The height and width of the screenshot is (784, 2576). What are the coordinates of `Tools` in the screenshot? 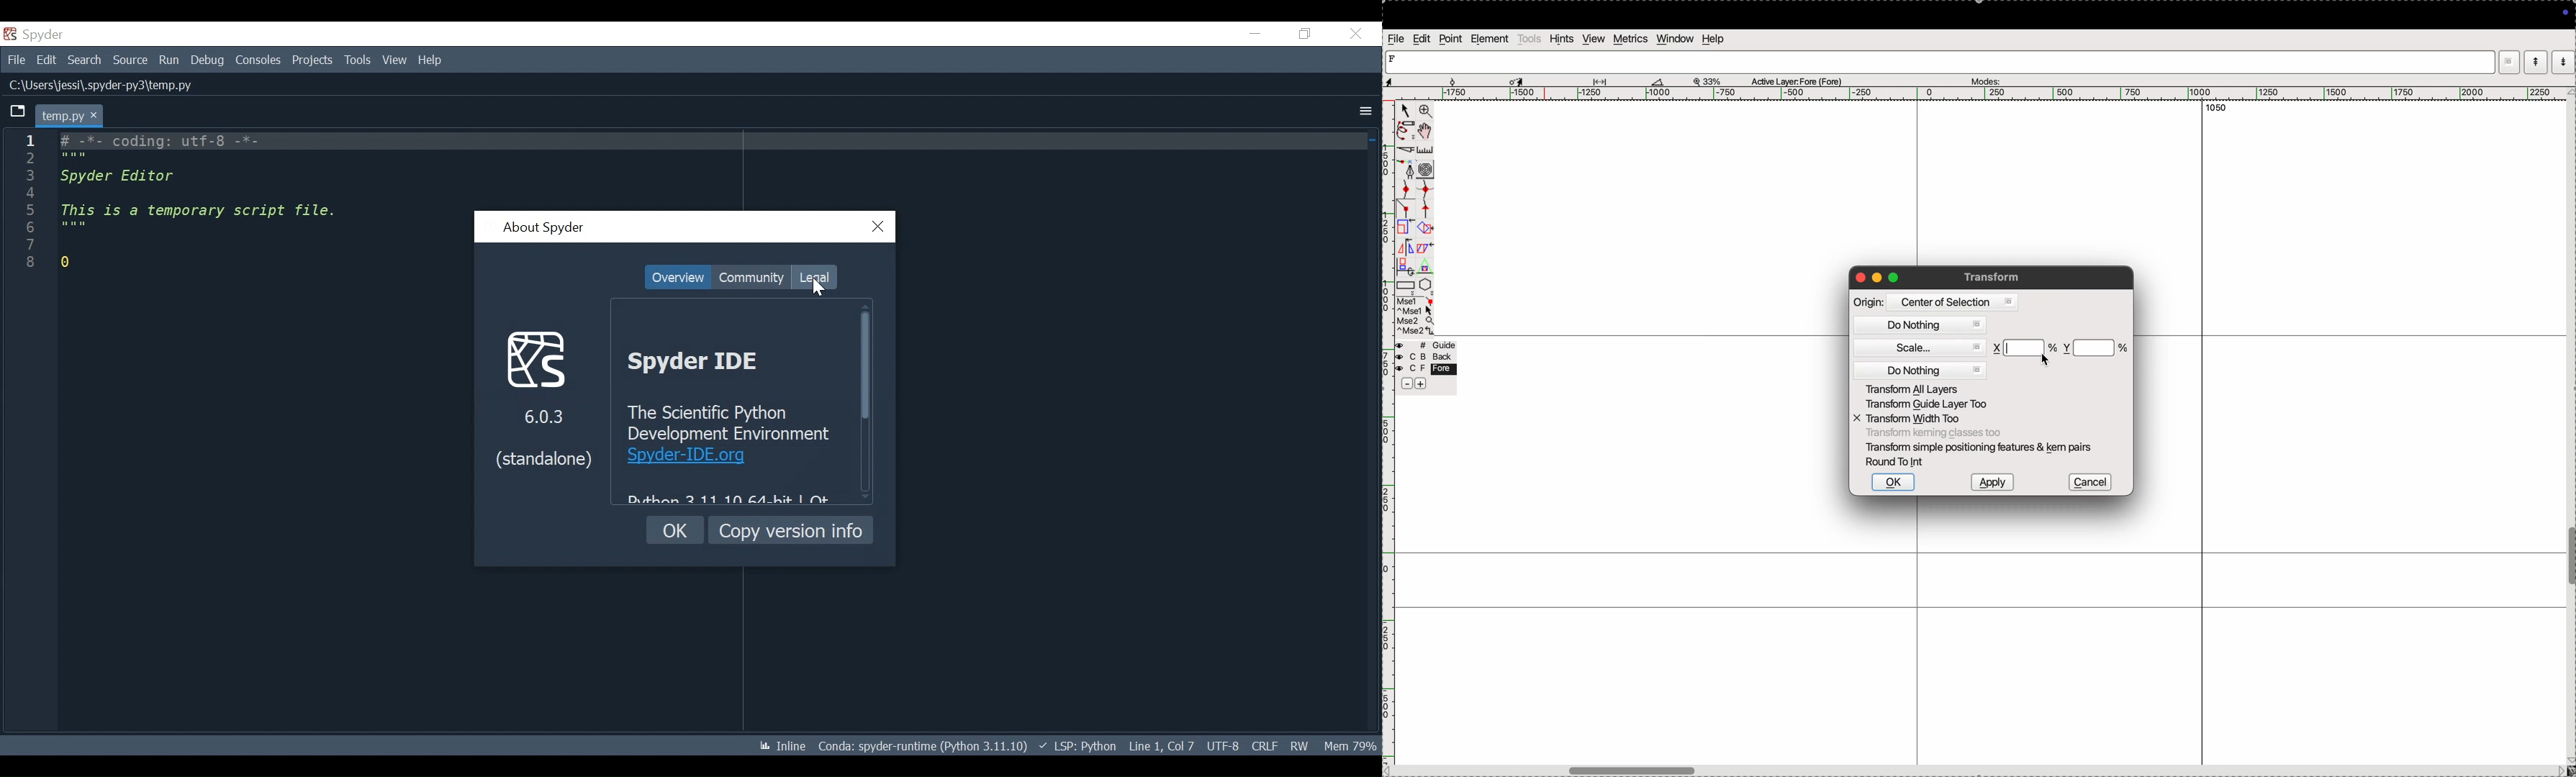 It's located at (359, 60).